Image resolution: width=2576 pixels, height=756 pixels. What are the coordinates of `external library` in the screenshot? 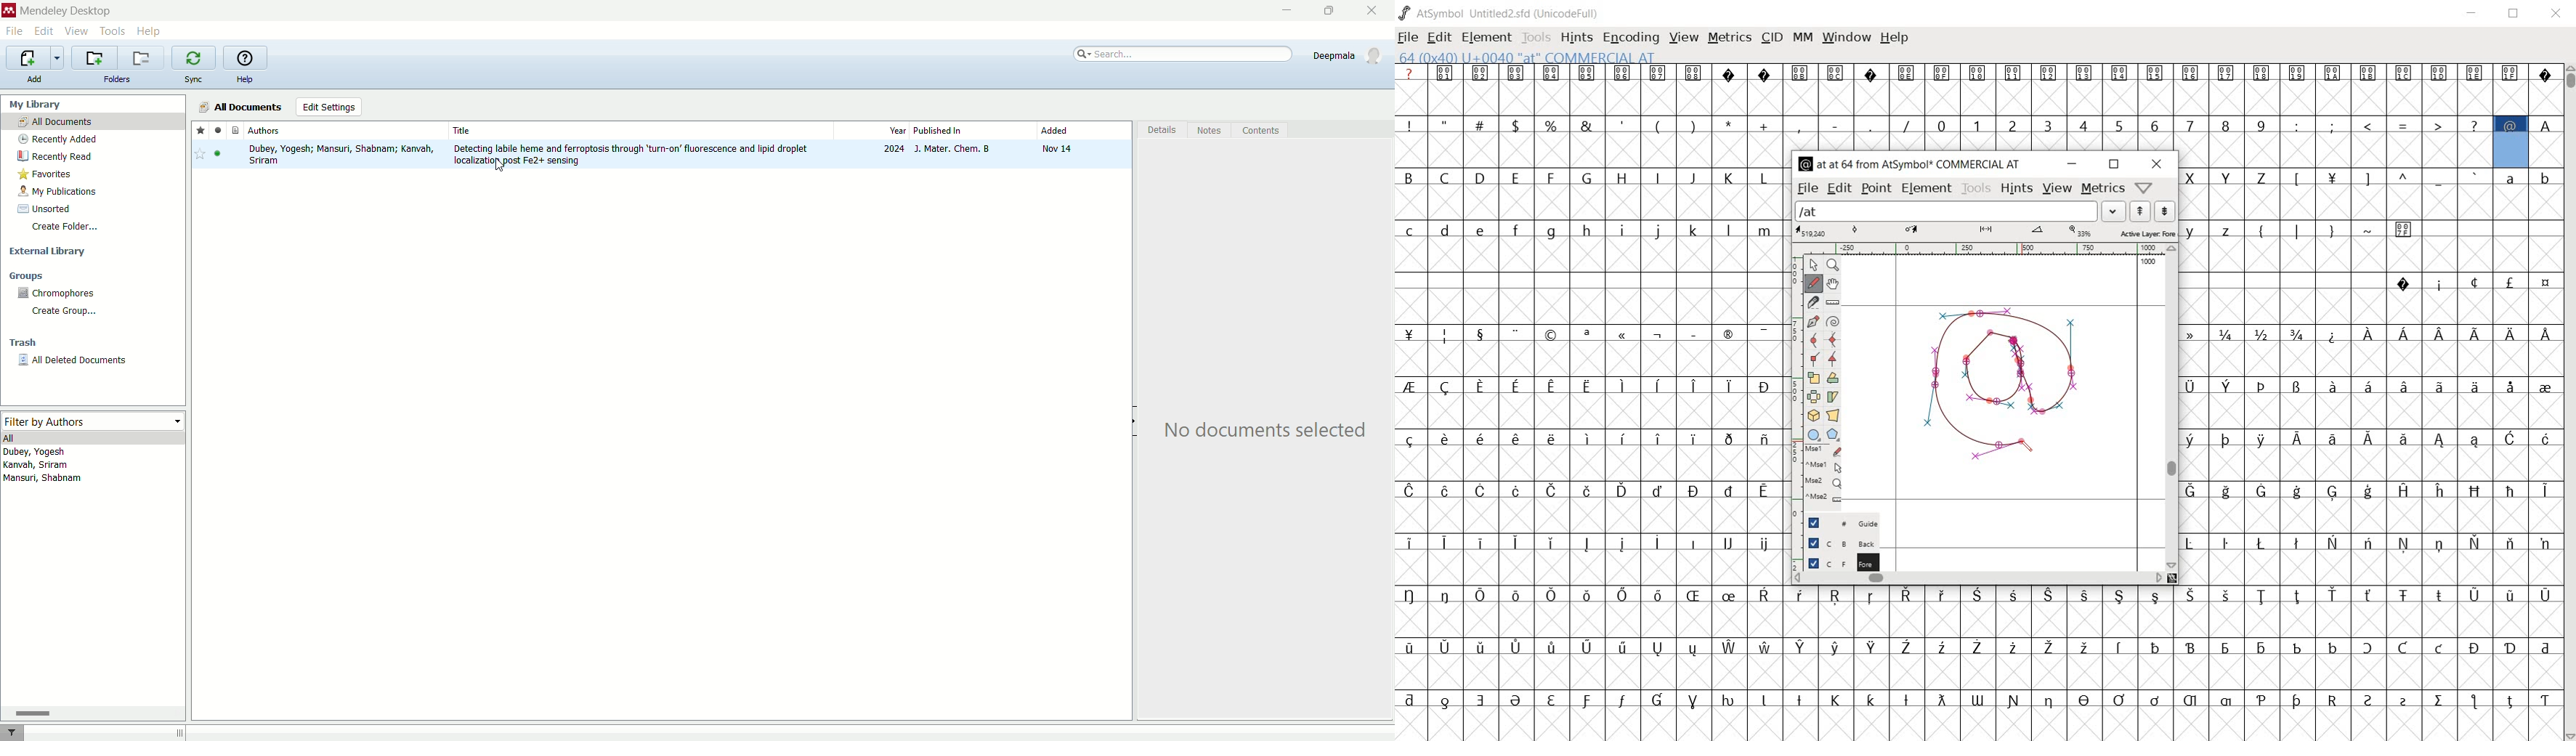 It's located at (49, 252).